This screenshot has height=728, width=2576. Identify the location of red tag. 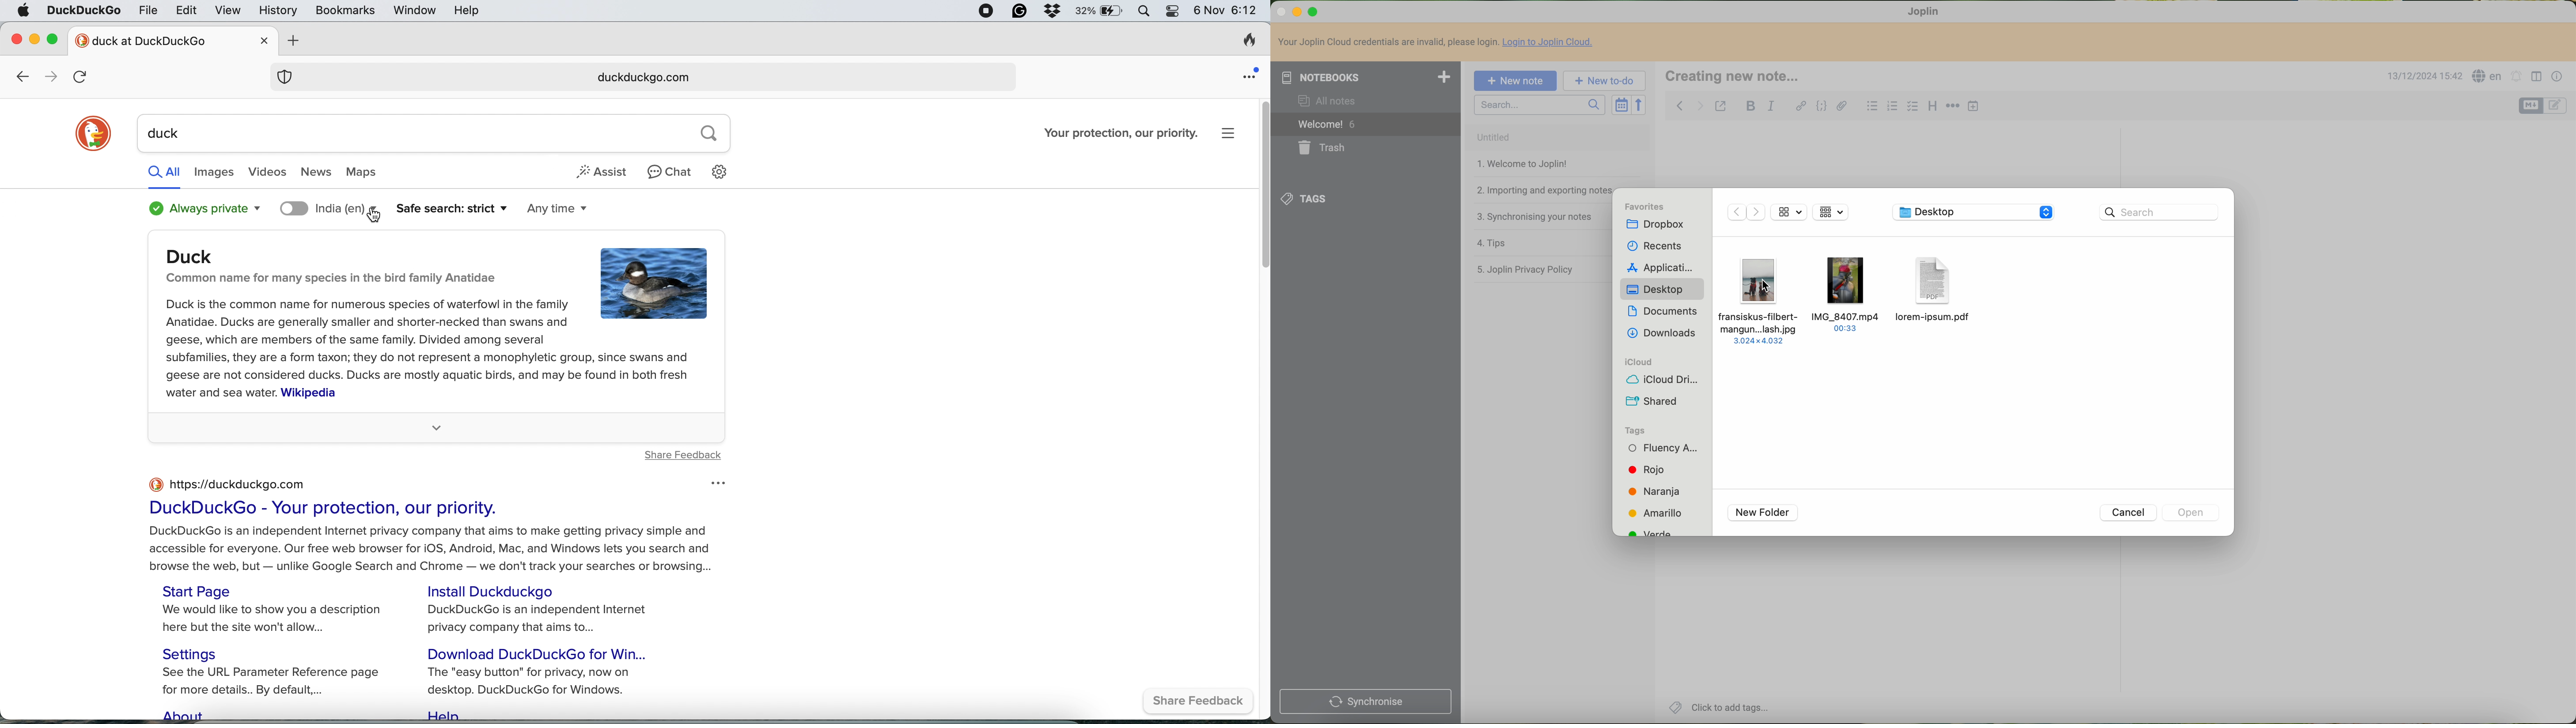
(1649, 470).